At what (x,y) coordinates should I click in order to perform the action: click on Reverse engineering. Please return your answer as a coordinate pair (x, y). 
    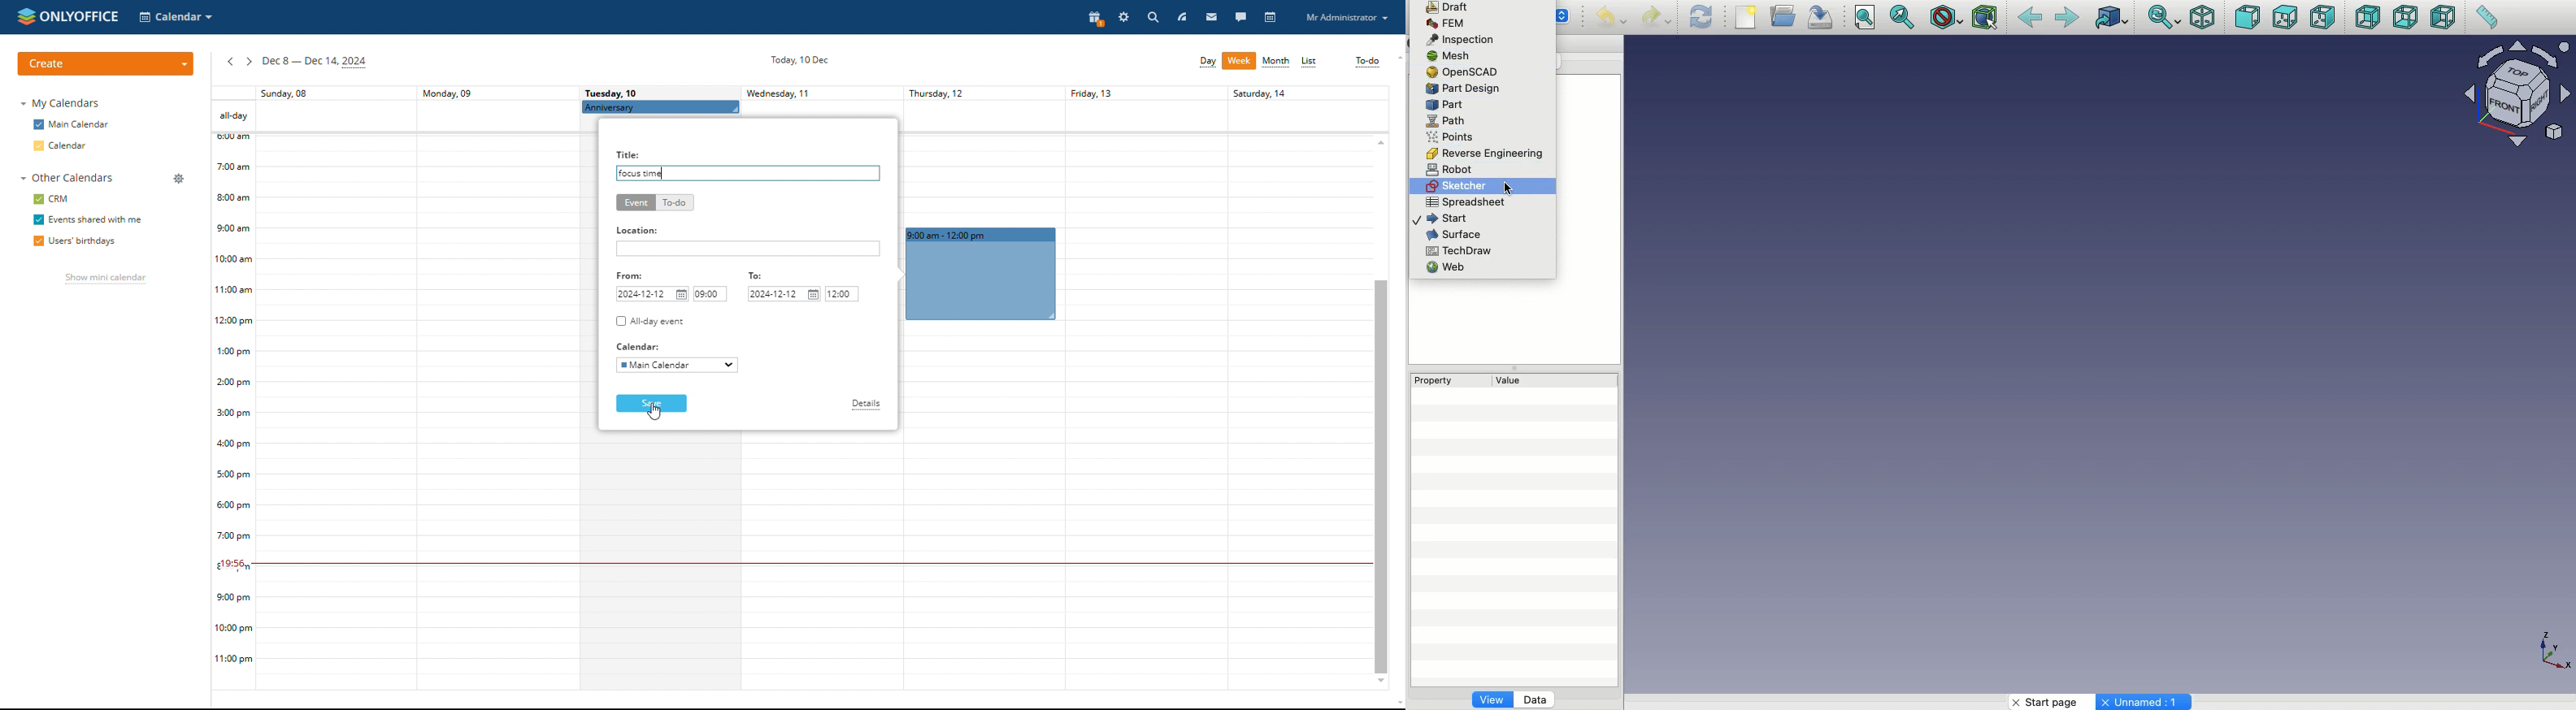
    Looking at the image, I should click on (1482, 154).